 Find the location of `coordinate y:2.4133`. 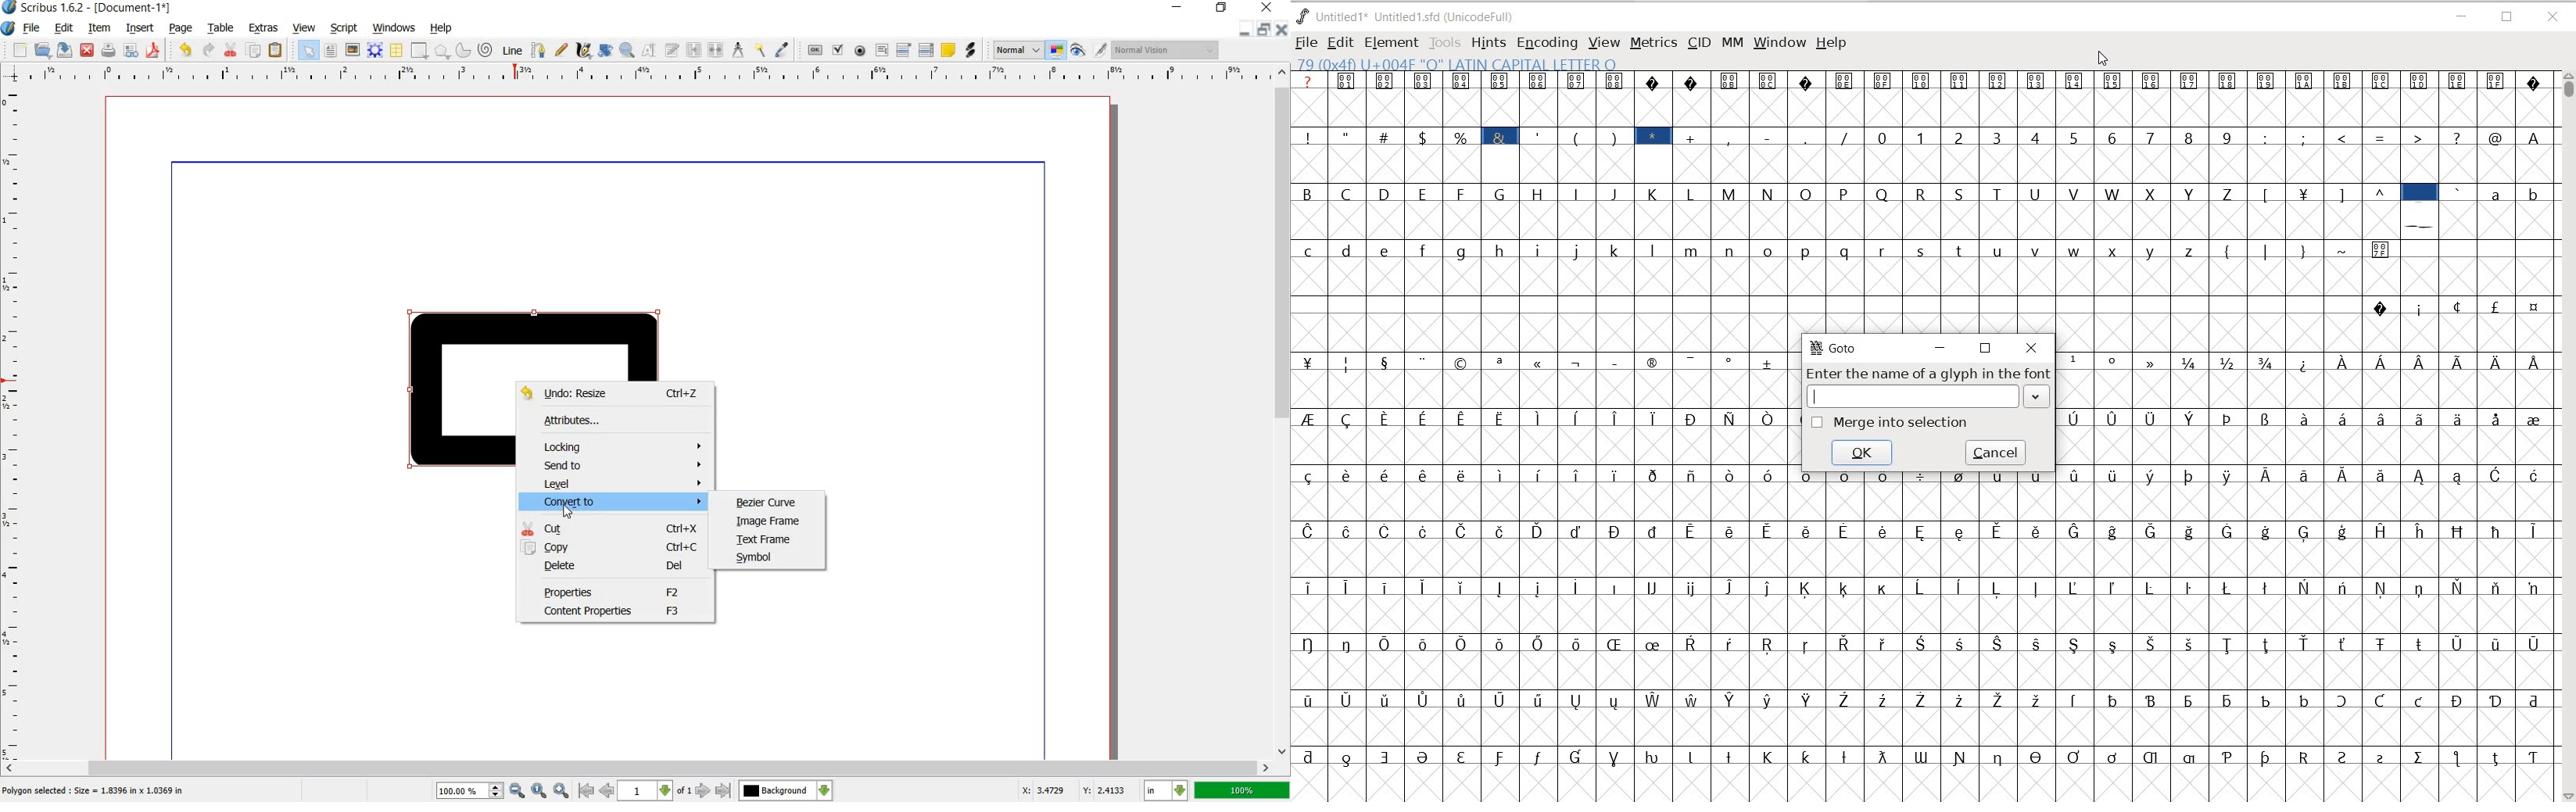

coordinate y:2.4133 is located at coordinates (1108, 789).